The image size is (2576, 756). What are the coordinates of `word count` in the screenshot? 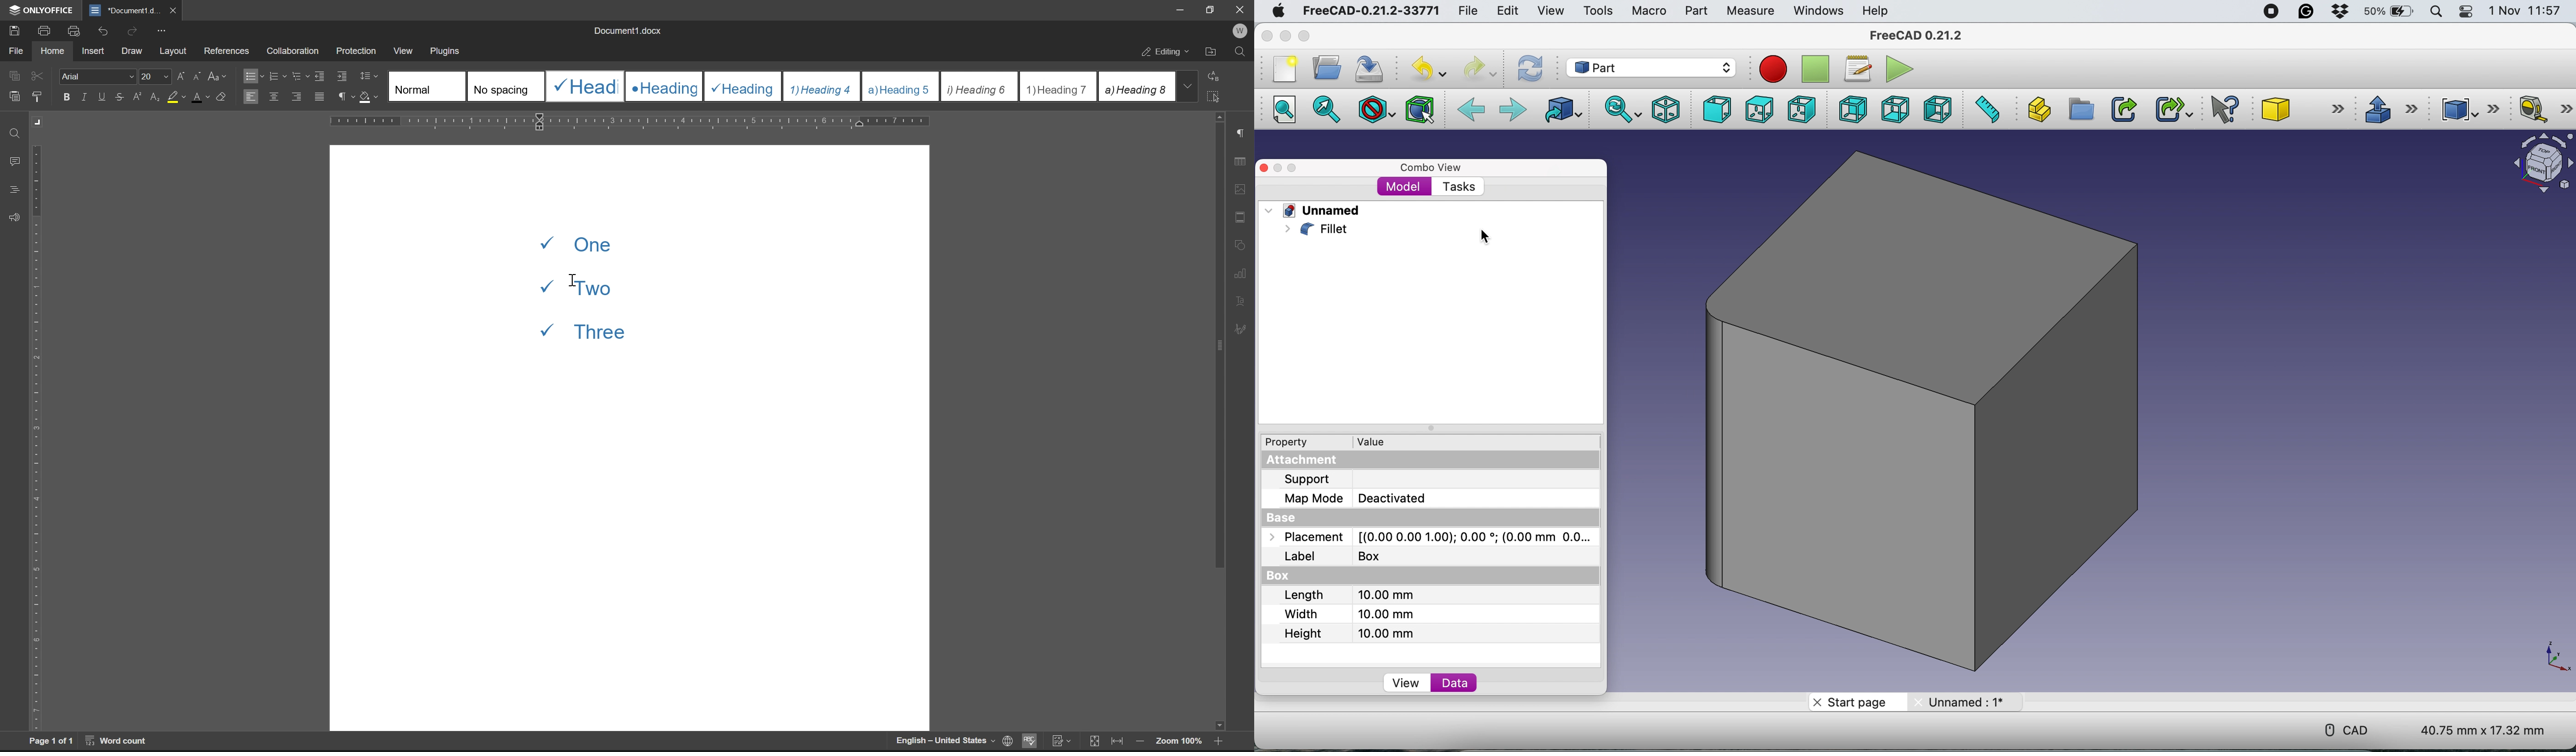 It's located at (118, 740).